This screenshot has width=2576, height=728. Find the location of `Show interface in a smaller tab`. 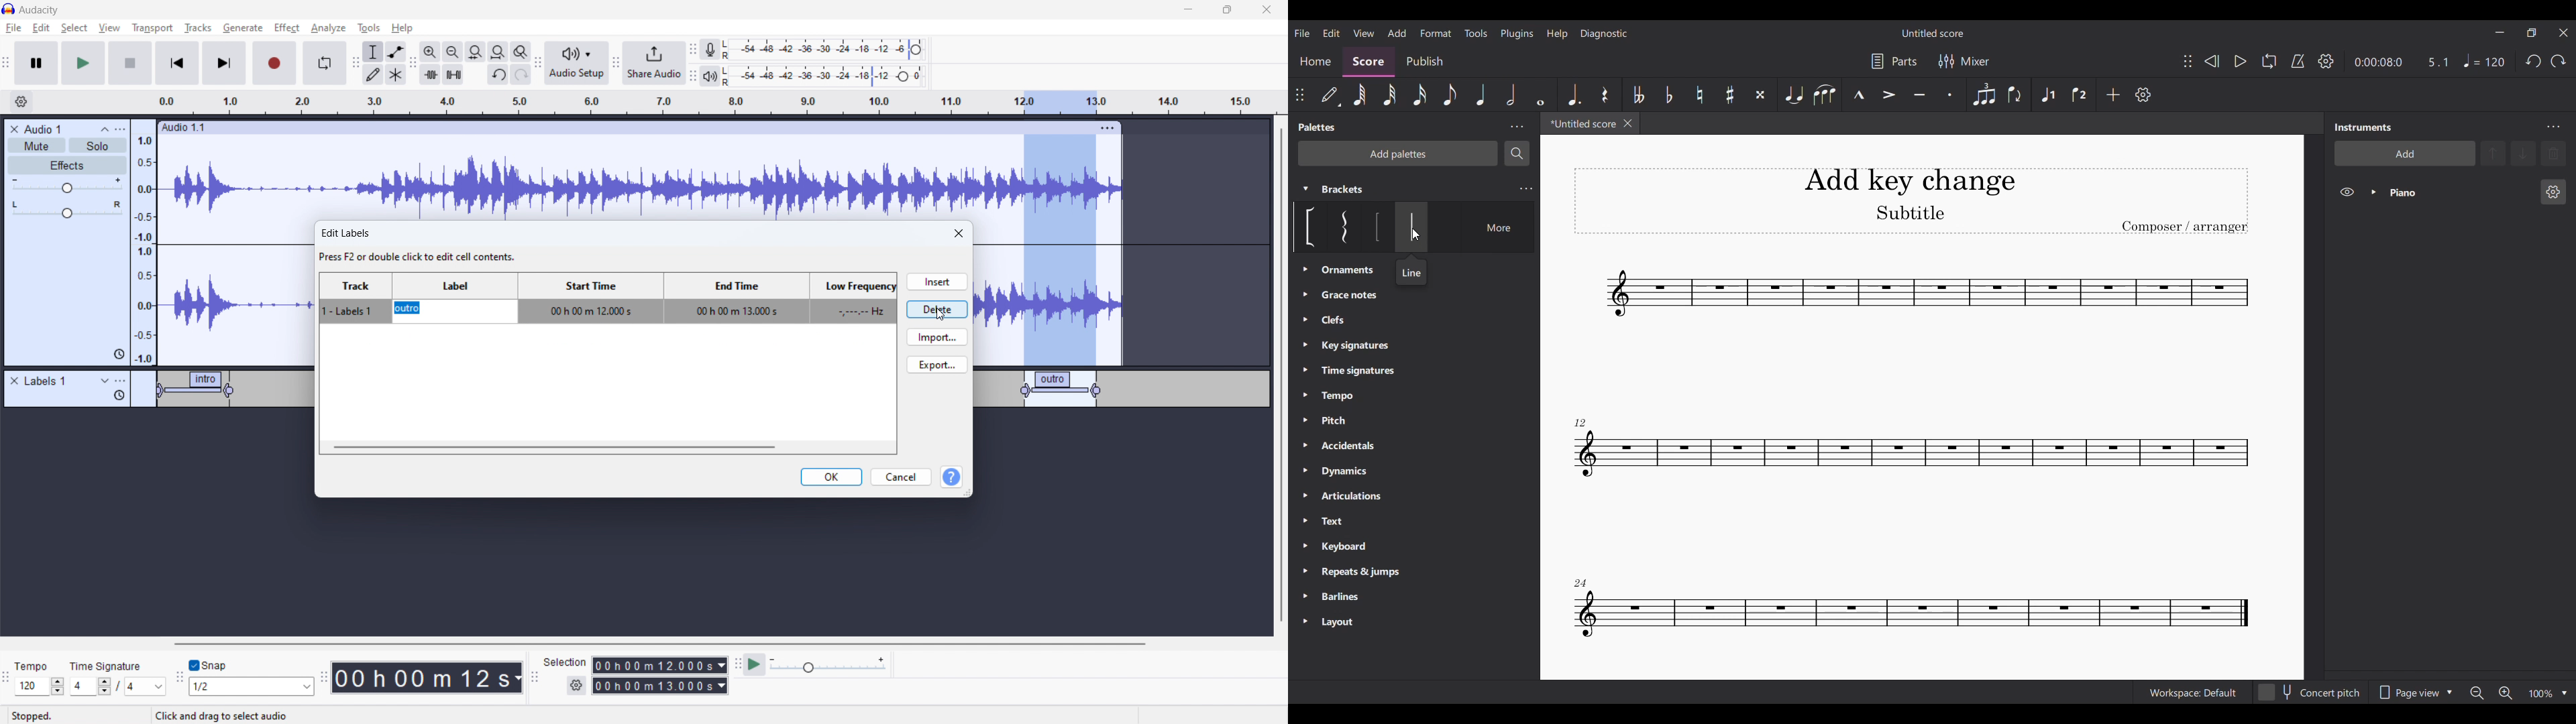

Show interface in a smaller tab is located at coordinates (2532, 33).